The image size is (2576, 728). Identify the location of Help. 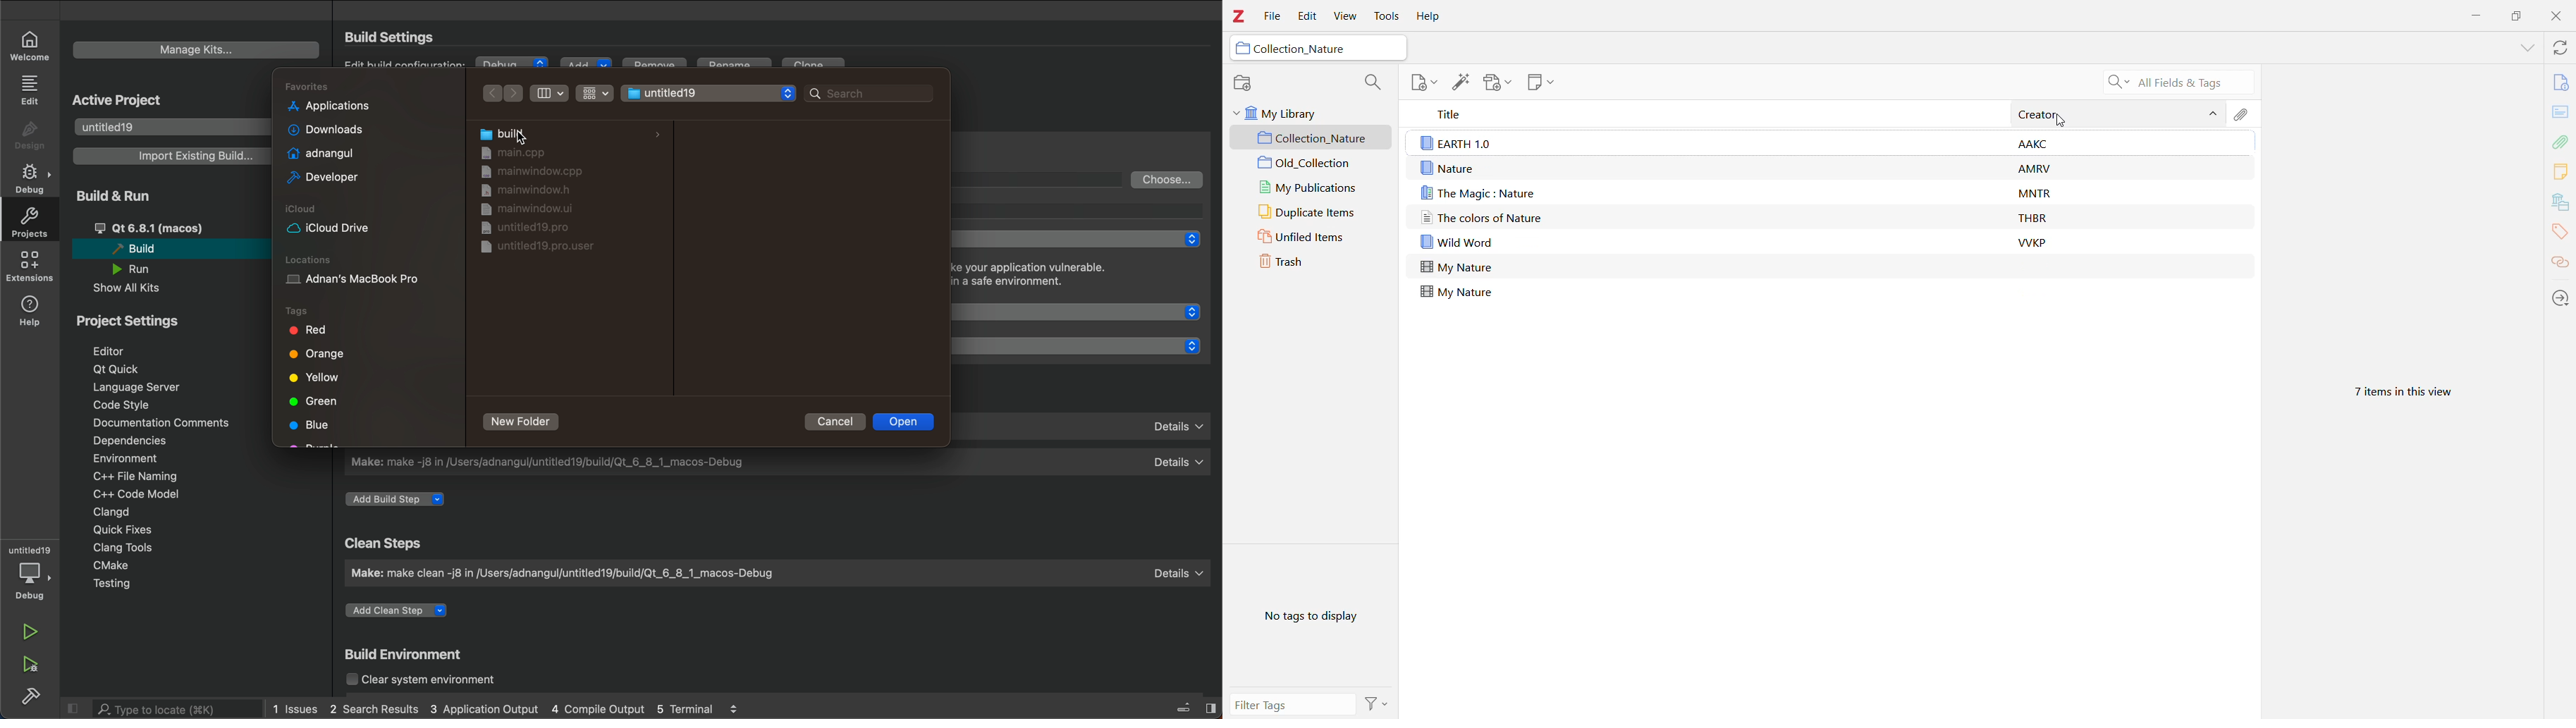
(1430, 18).